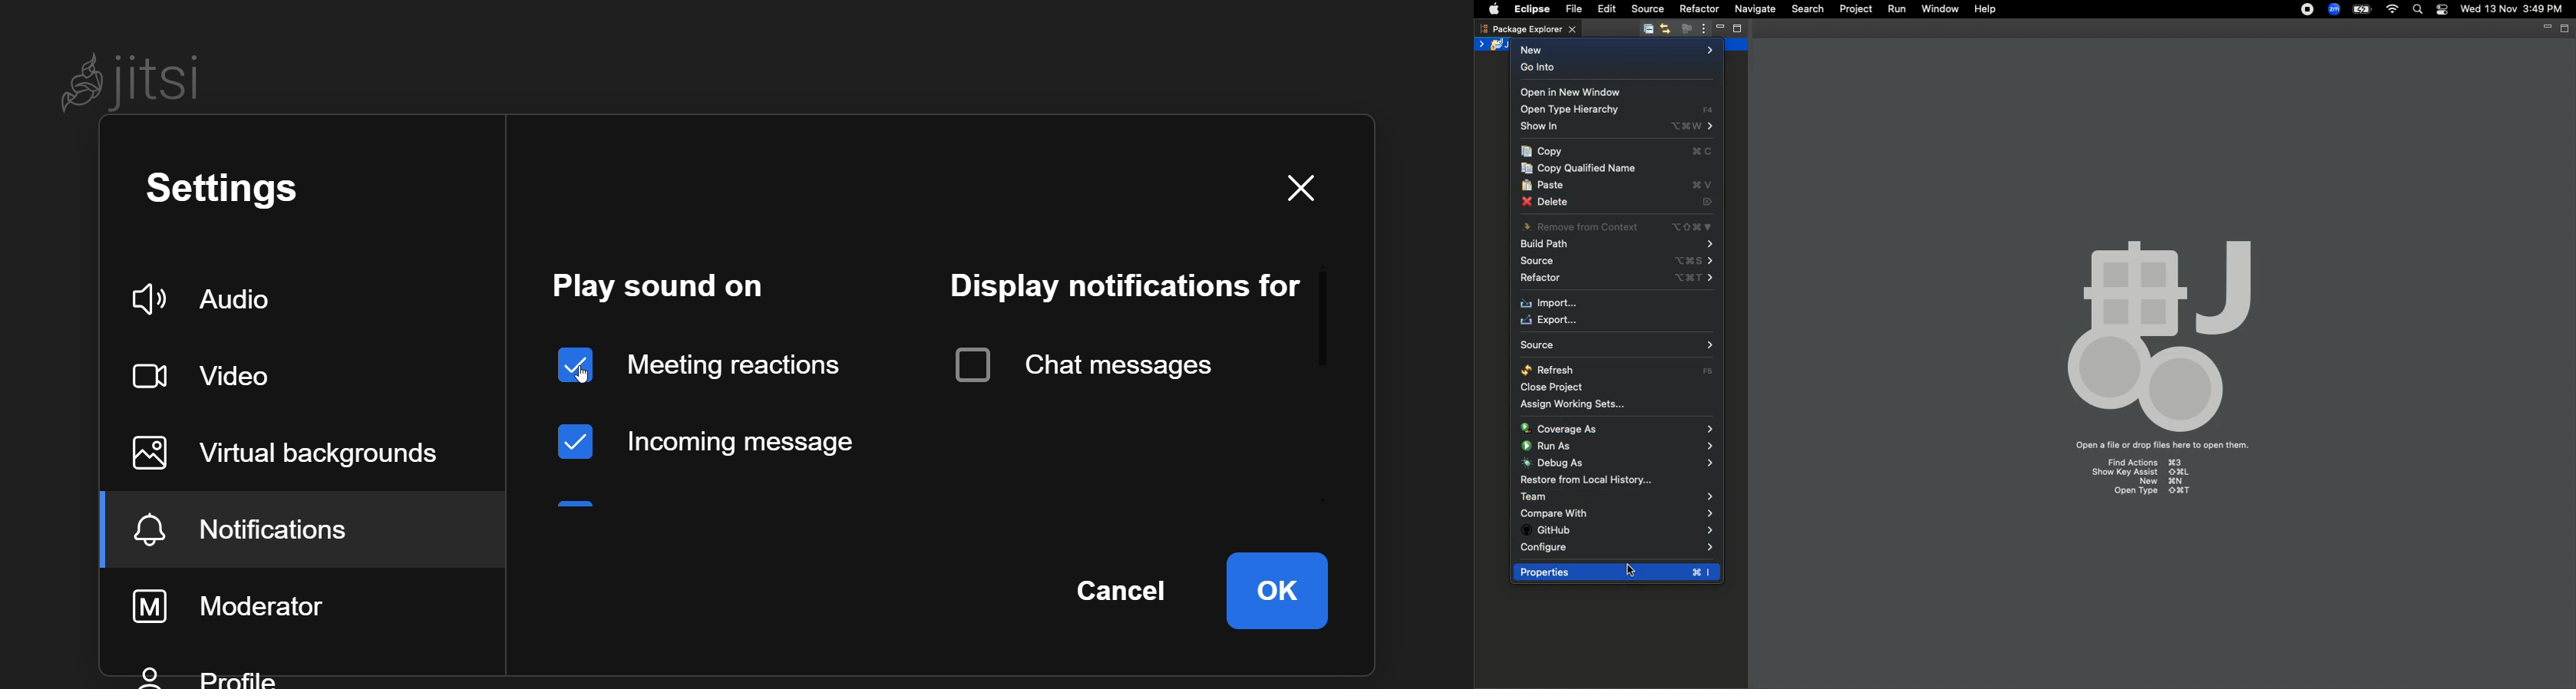  I want to click on notification, so click(268, 528).